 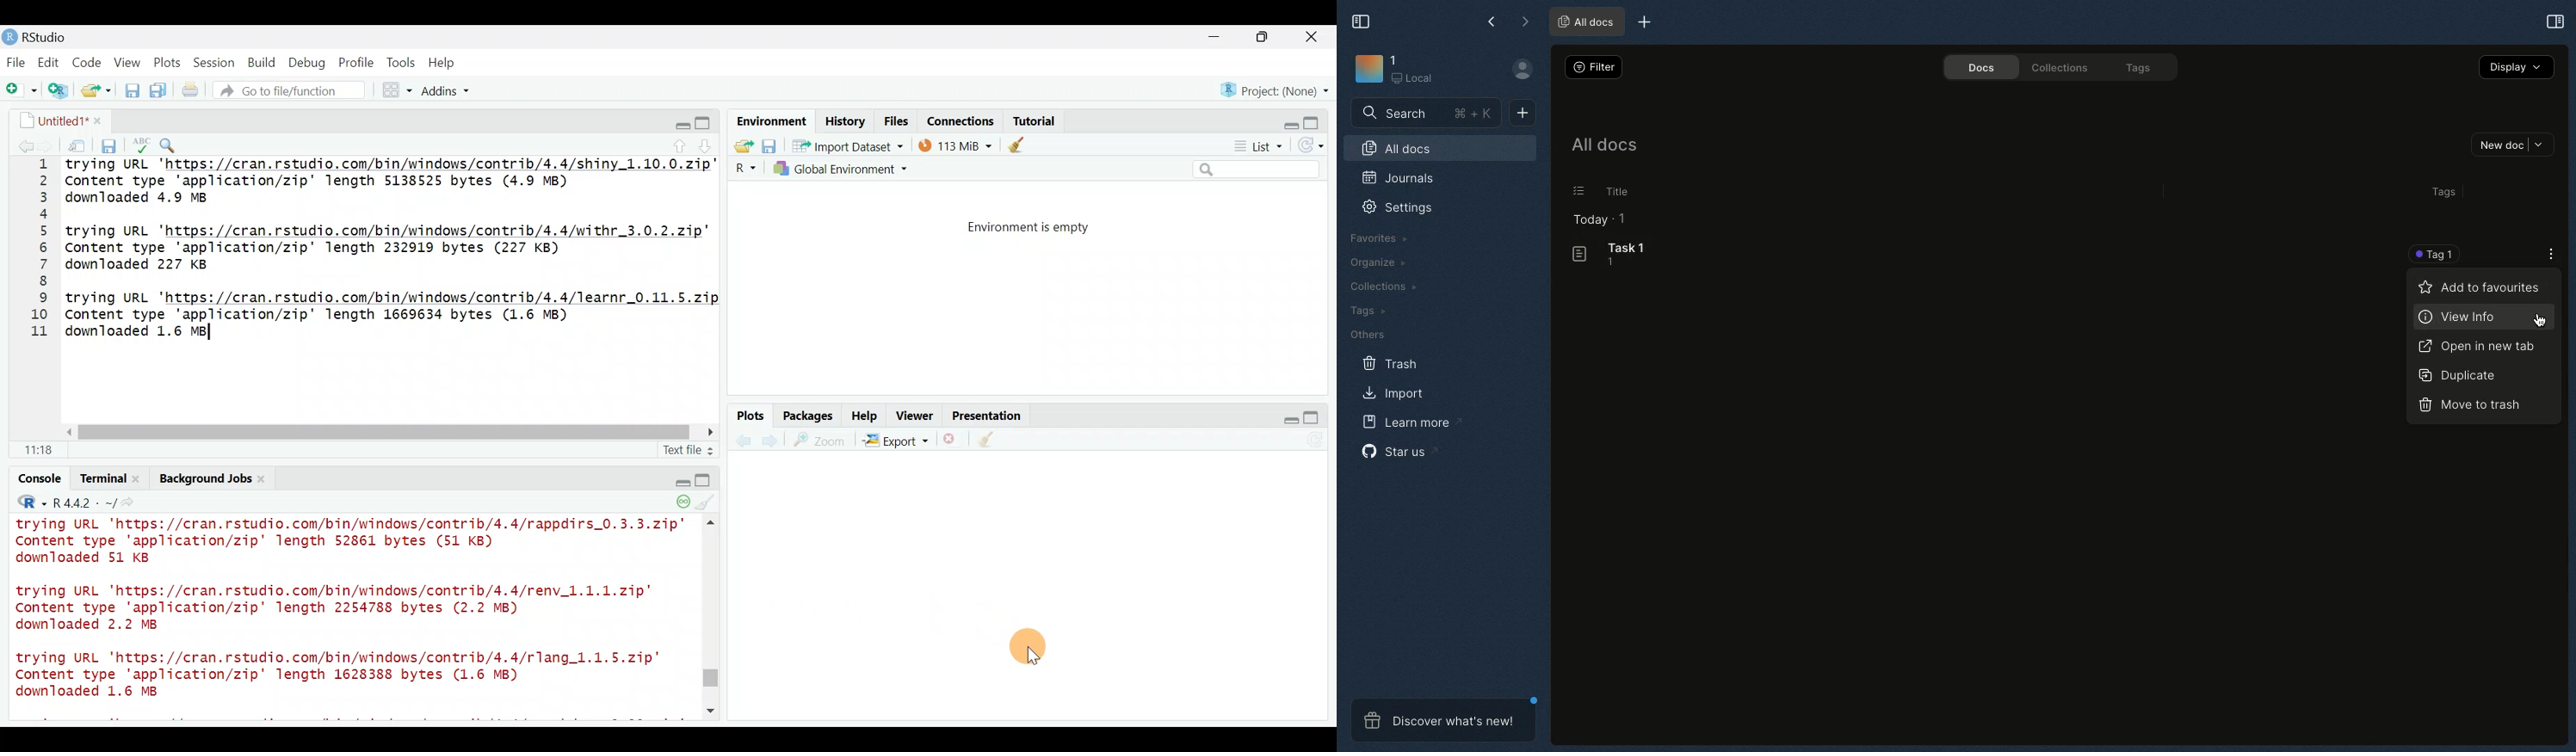 I want to click on R, so click(x=744, y=169).